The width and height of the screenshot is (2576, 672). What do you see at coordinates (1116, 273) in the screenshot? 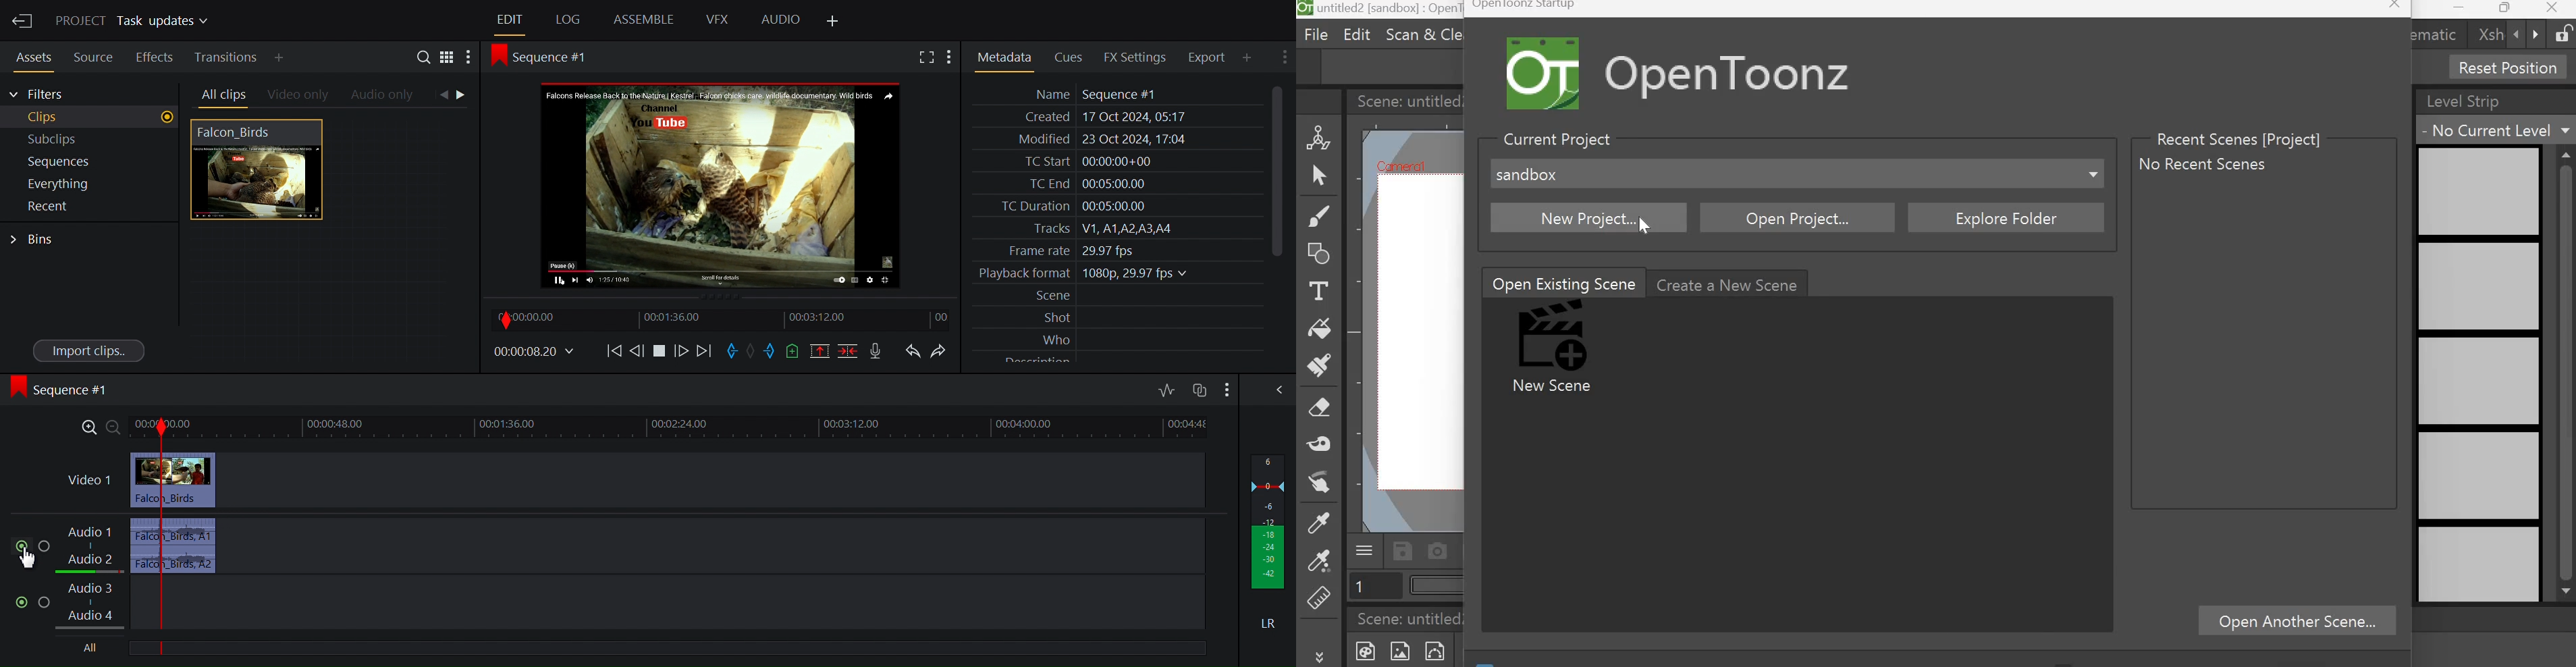
I see `Playback format` at bounding box center [1116, 273].